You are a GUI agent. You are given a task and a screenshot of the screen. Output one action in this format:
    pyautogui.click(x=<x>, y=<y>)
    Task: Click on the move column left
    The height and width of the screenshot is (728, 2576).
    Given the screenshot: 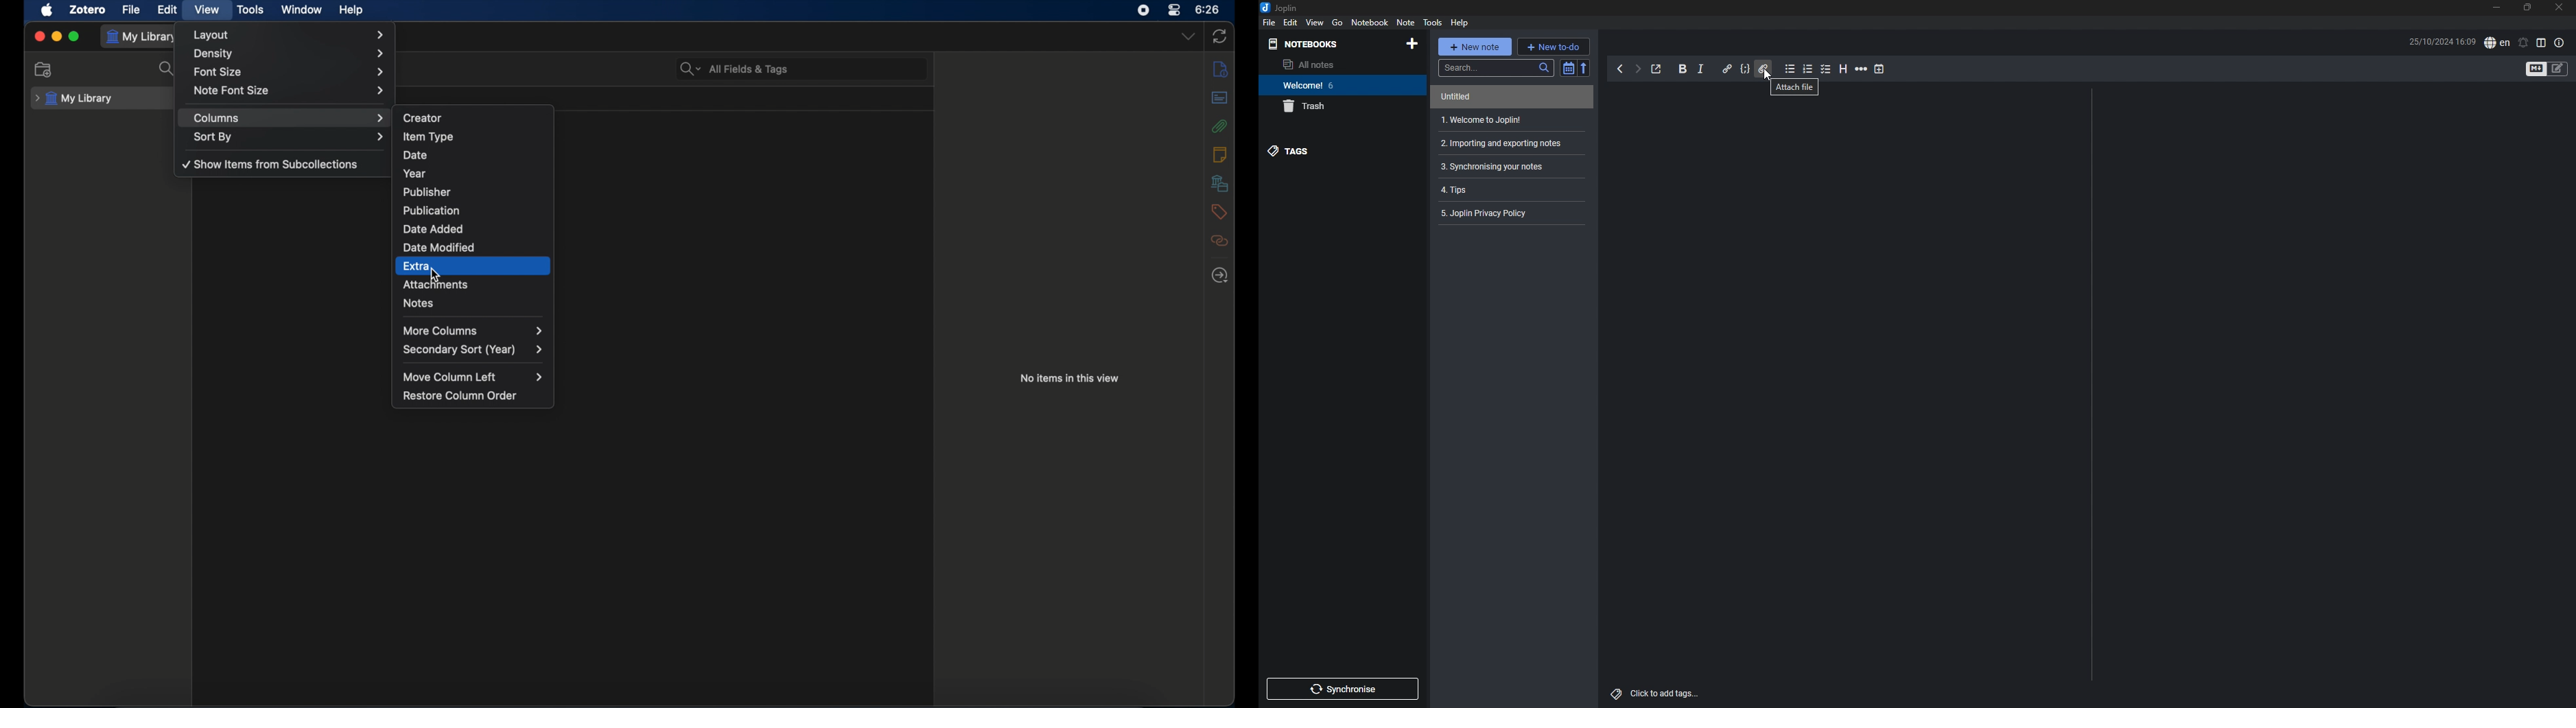 What is the action you would take?
    pyautogui.click(x=473, y=377)
    